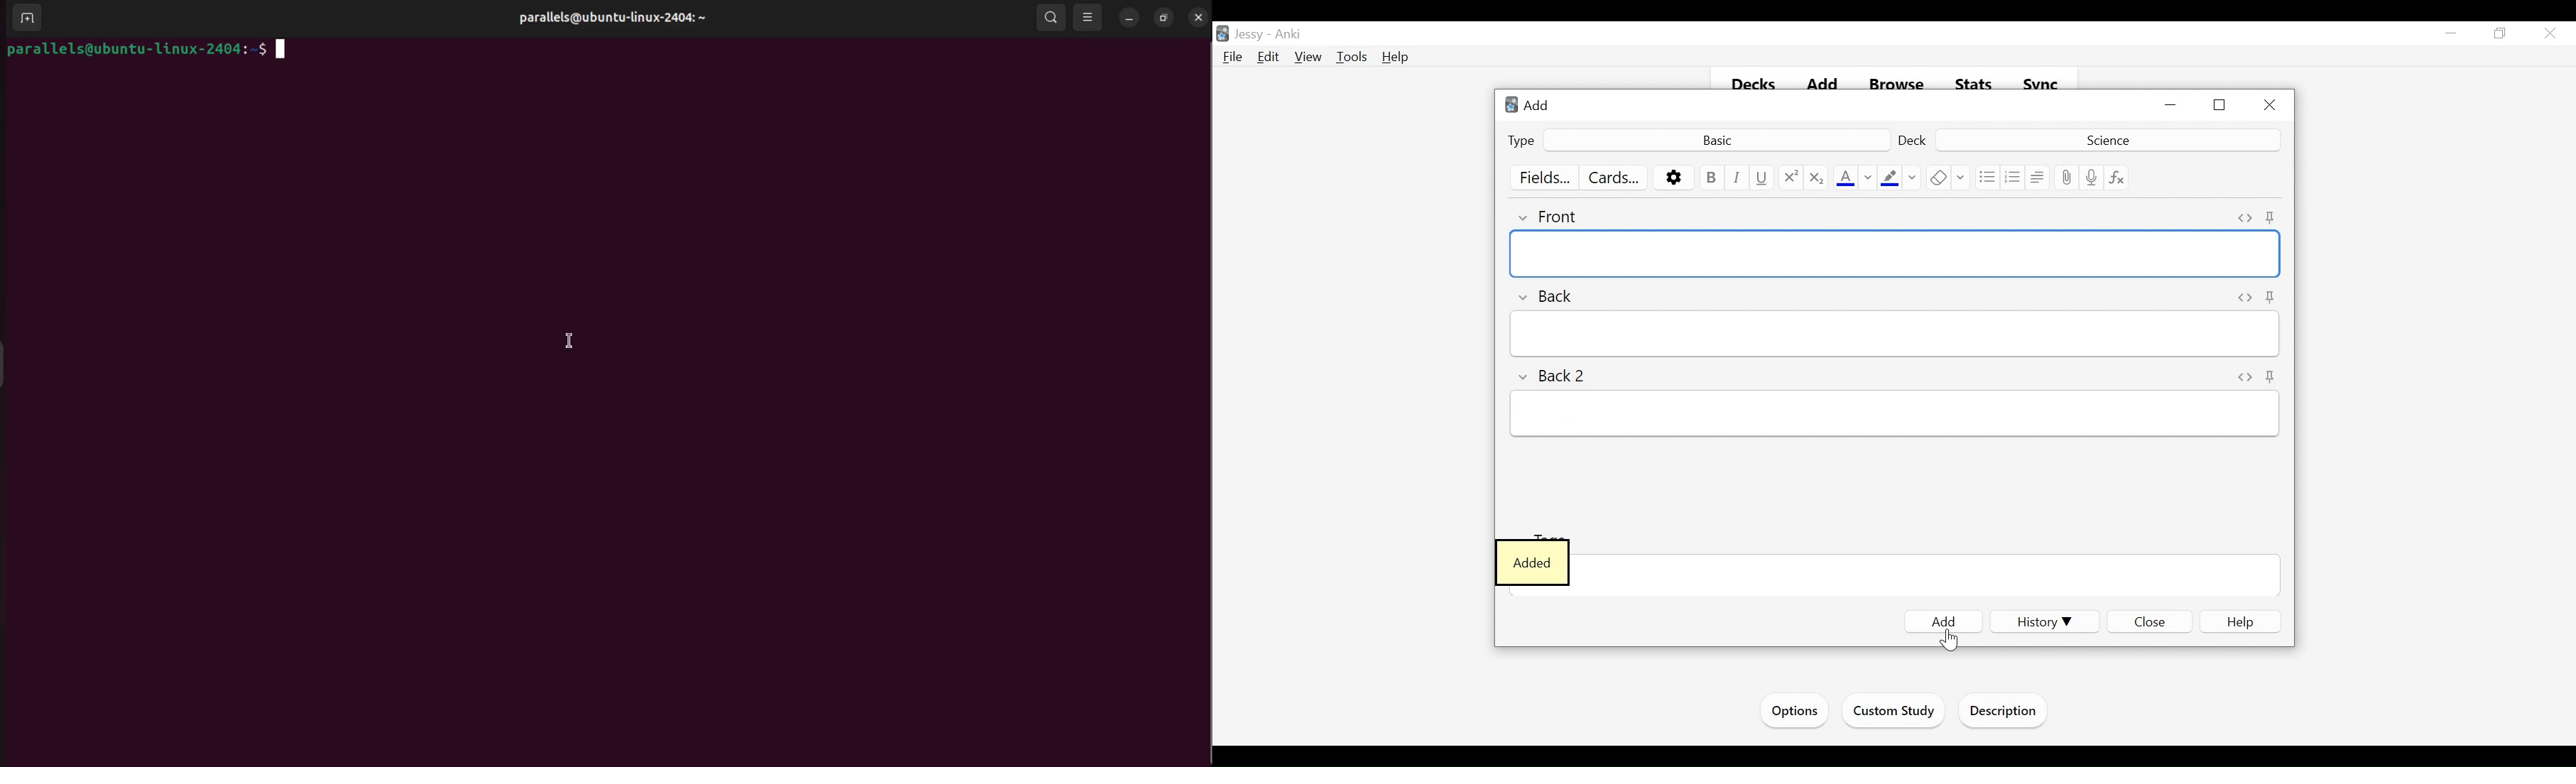 This screenshot has width=2576, height=784. Describe the element at coordinates (2241, 296) in the screenshot. I see `Toggle HTML editor` at that location.